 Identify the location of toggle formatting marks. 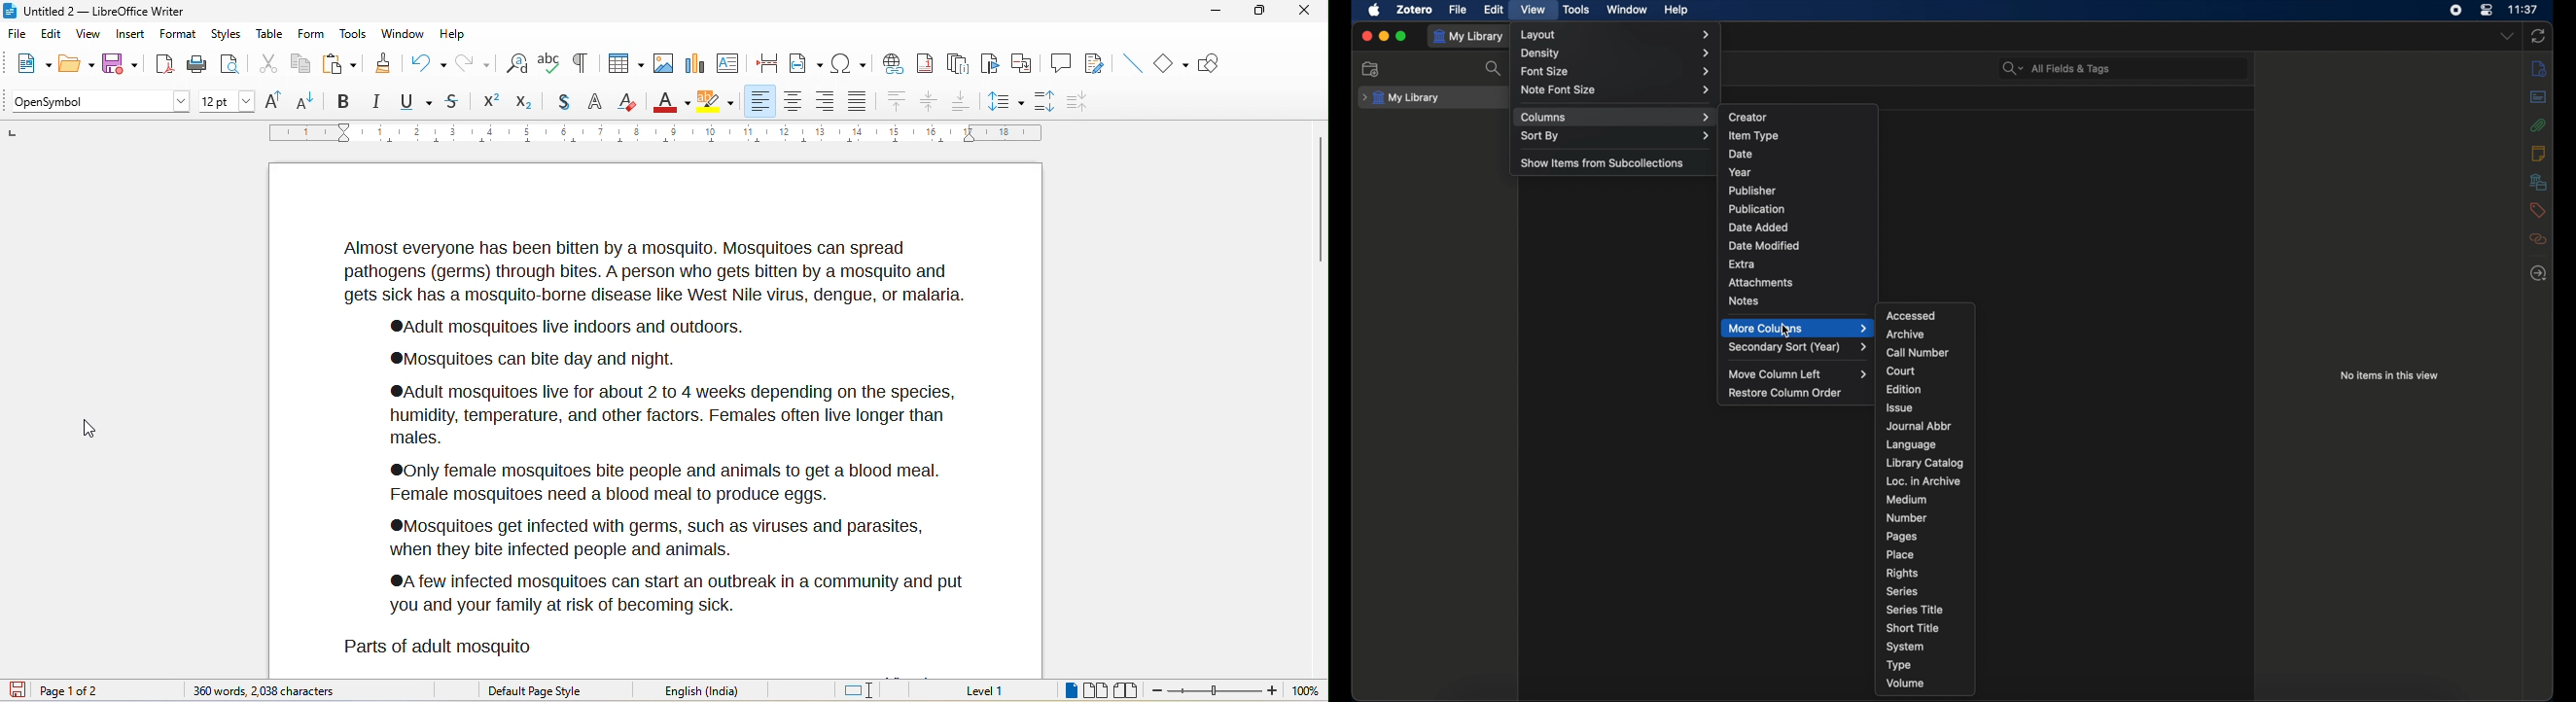
(581, 61).